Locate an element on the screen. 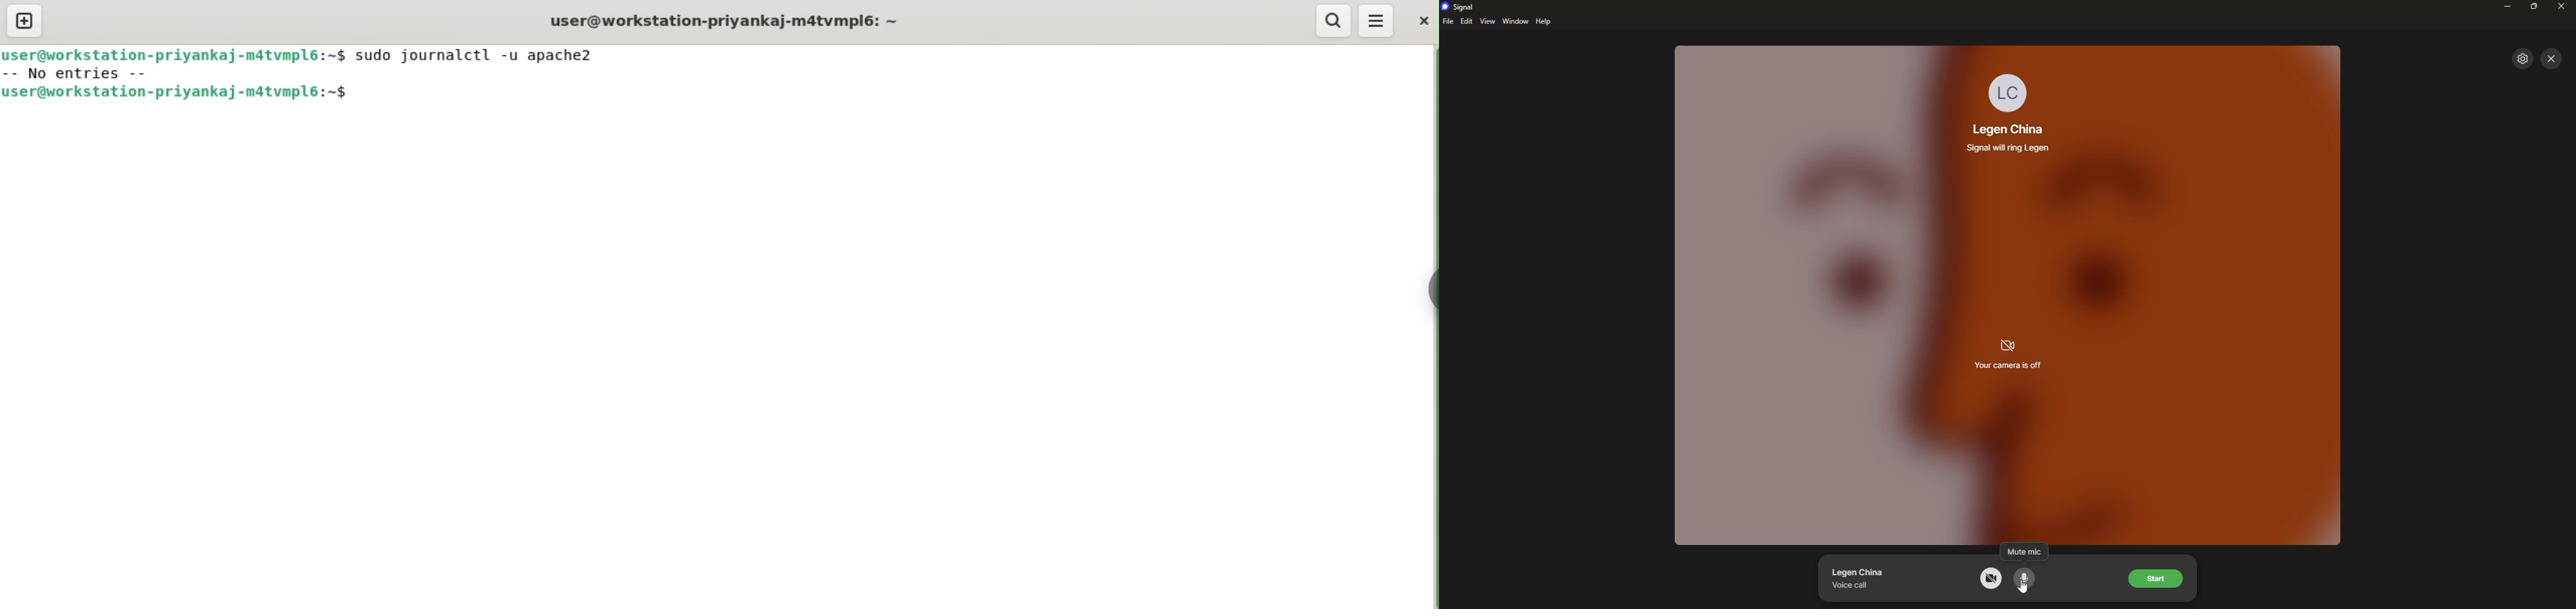 This screenshot has height=616, width=2576. contact voice call is located at coordinates (1863, 577).